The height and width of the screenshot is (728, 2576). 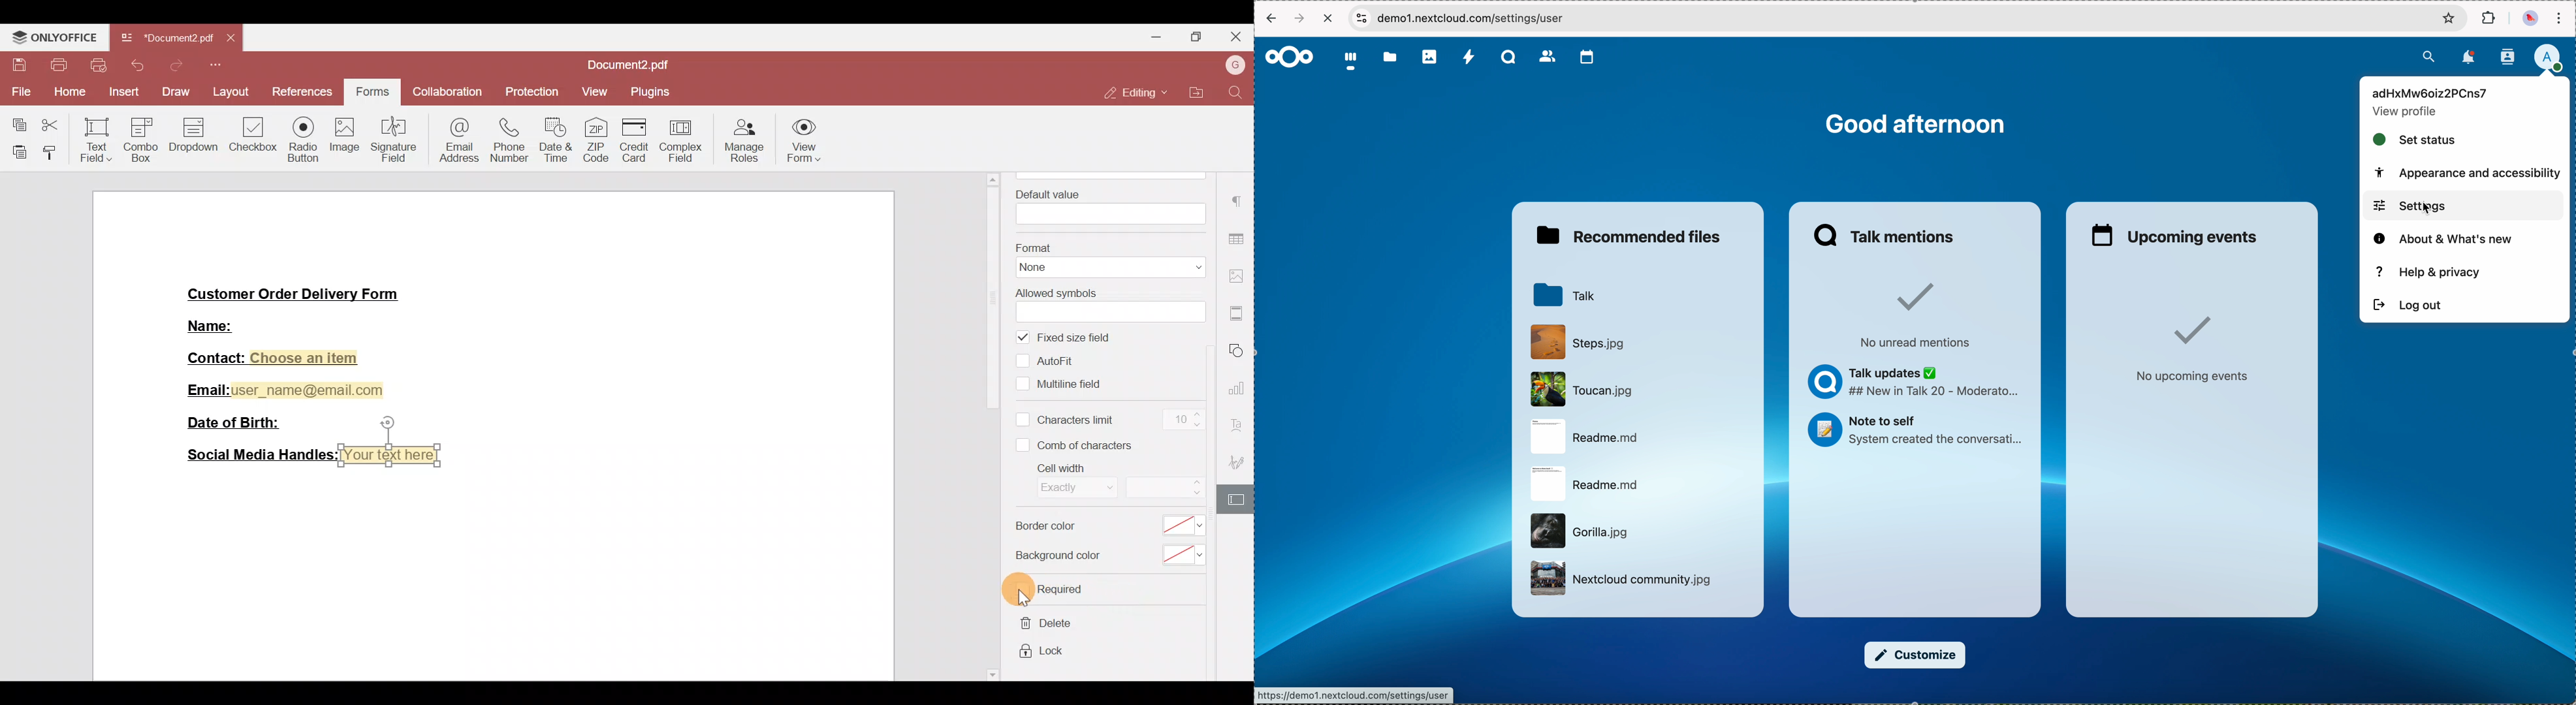 What do you see at coordinates (1390, 59) in the screenshot?
I see `files` at bounding box center [1390, 59].